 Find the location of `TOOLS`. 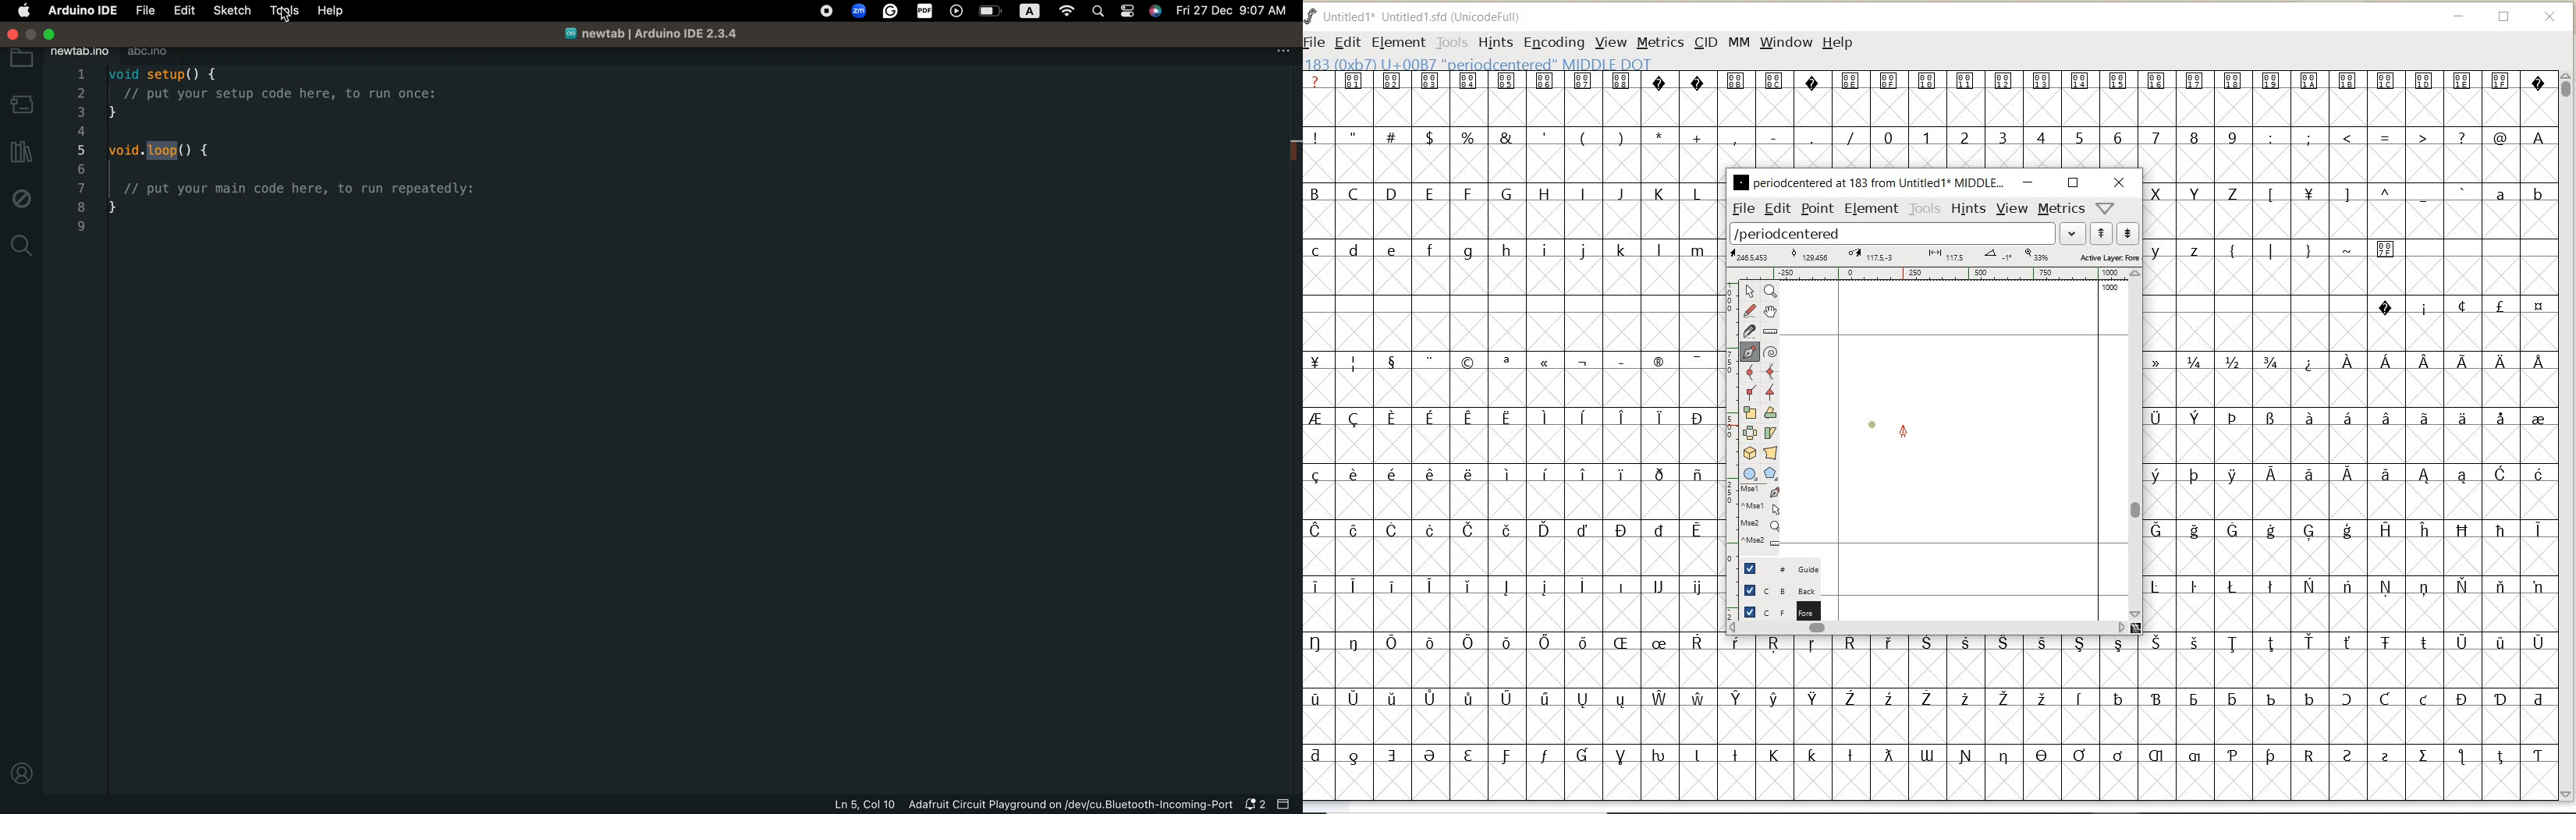

TOOLS is located at coordinates (1452, 42).